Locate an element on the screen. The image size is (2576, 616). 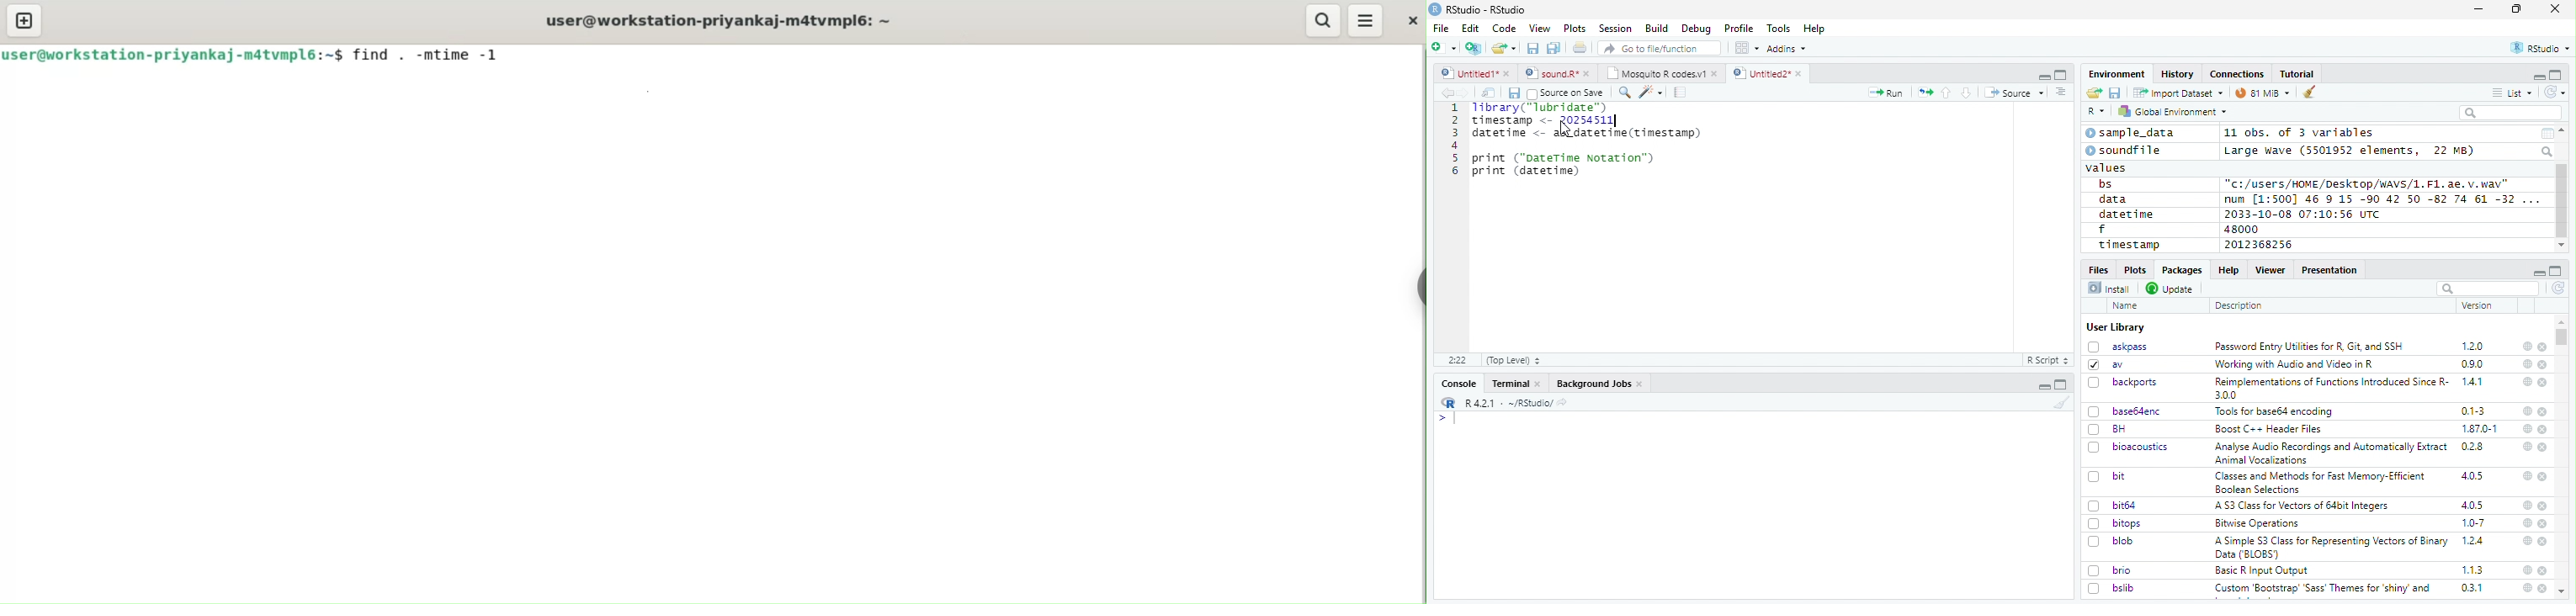
minimize is located at coordinates (2481, 9).